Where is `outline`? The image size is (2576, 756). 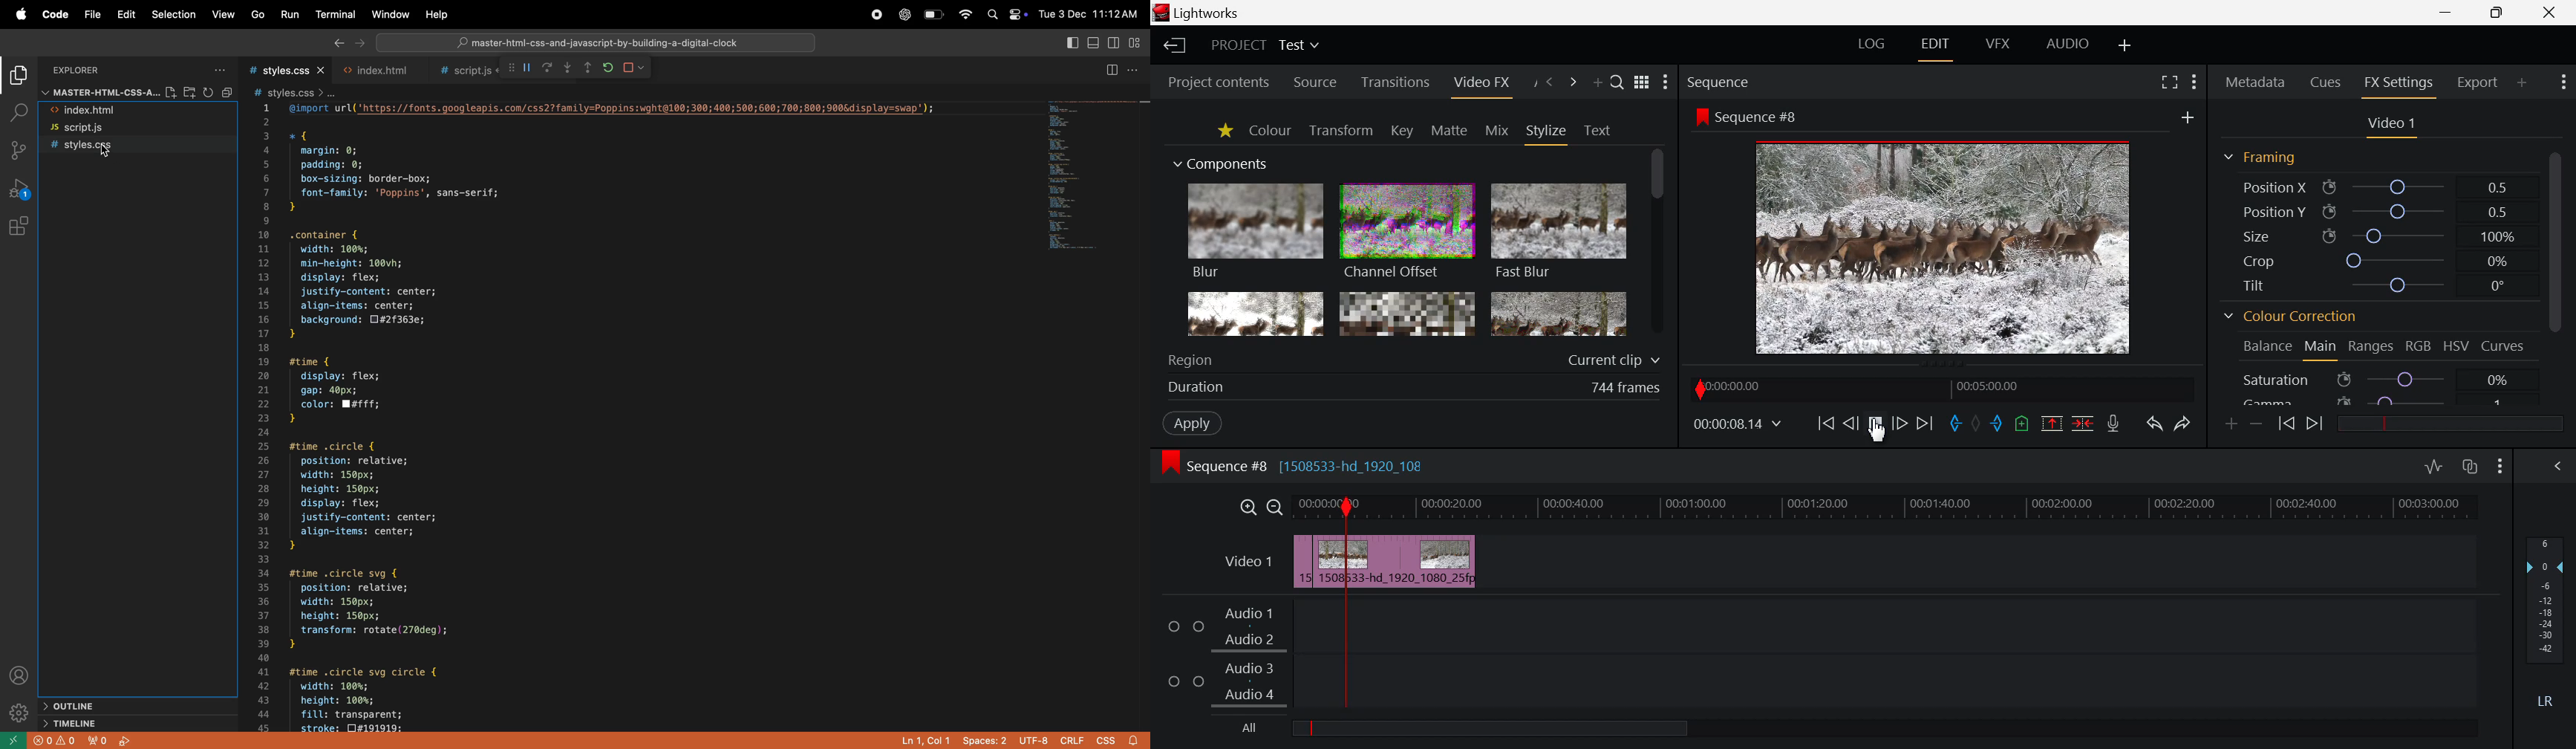 outline is located at coordinates (79, 707).